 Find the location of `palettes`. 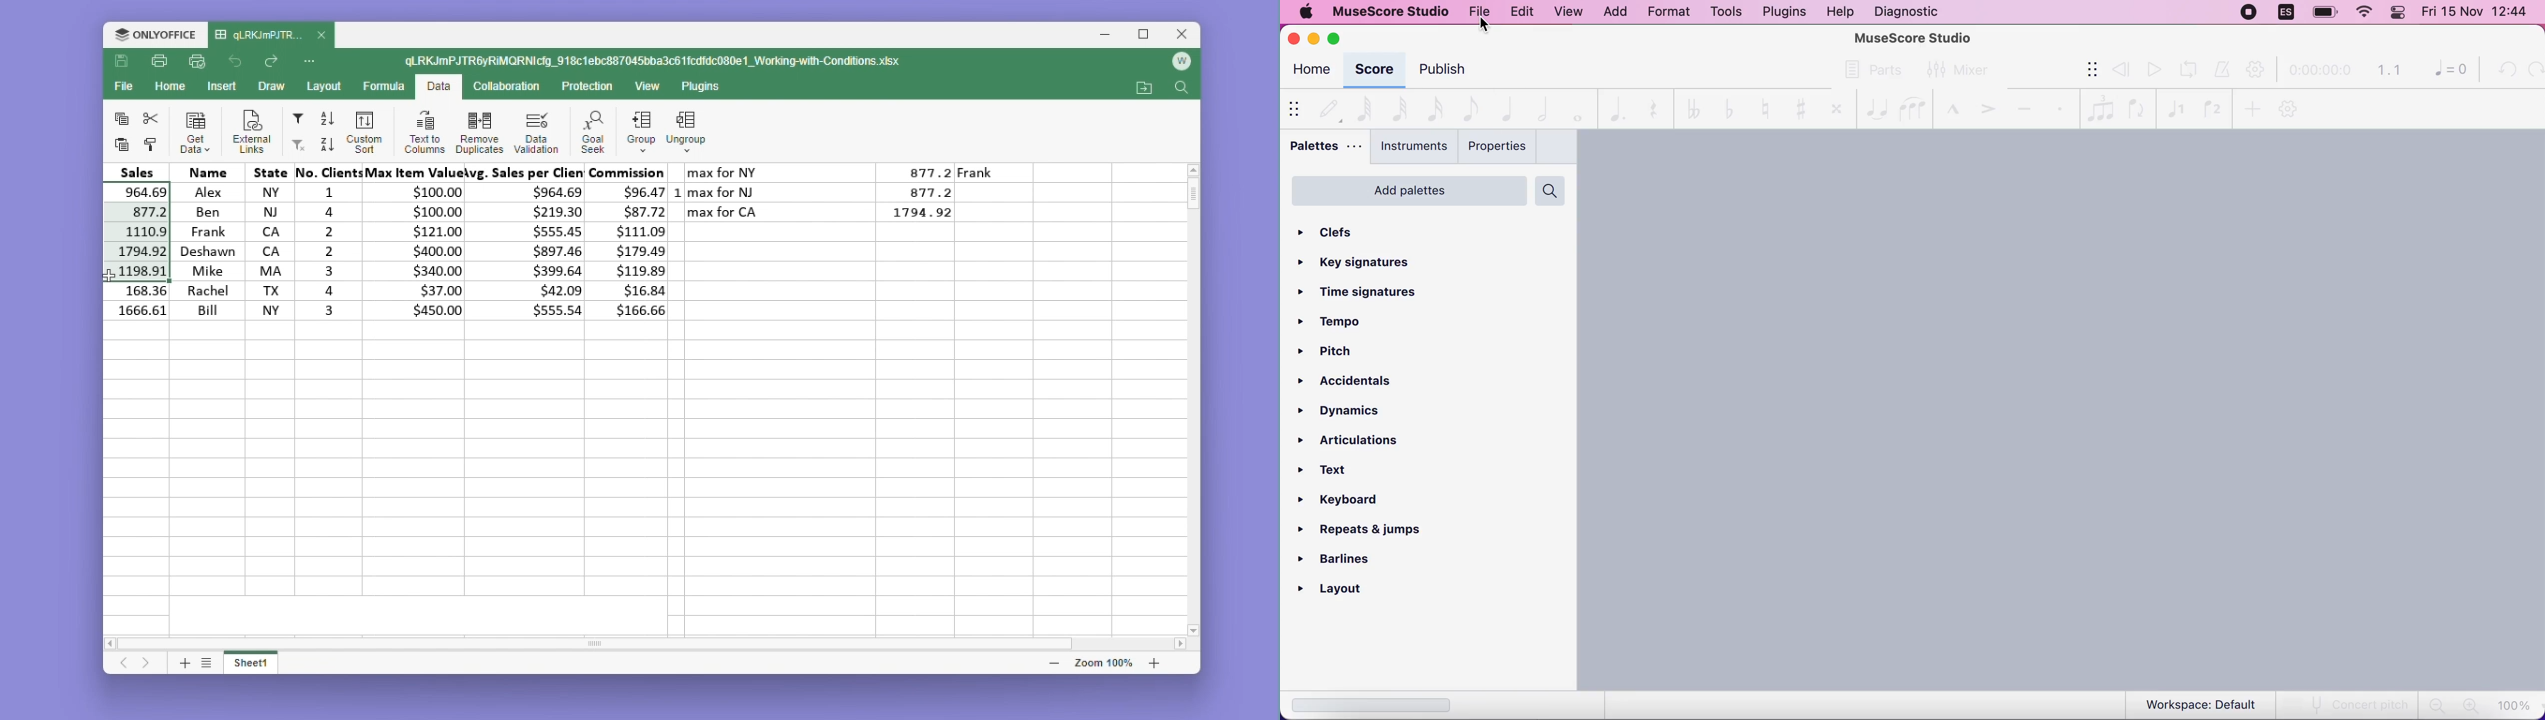

palettes is located at coordinates (1325, 148).